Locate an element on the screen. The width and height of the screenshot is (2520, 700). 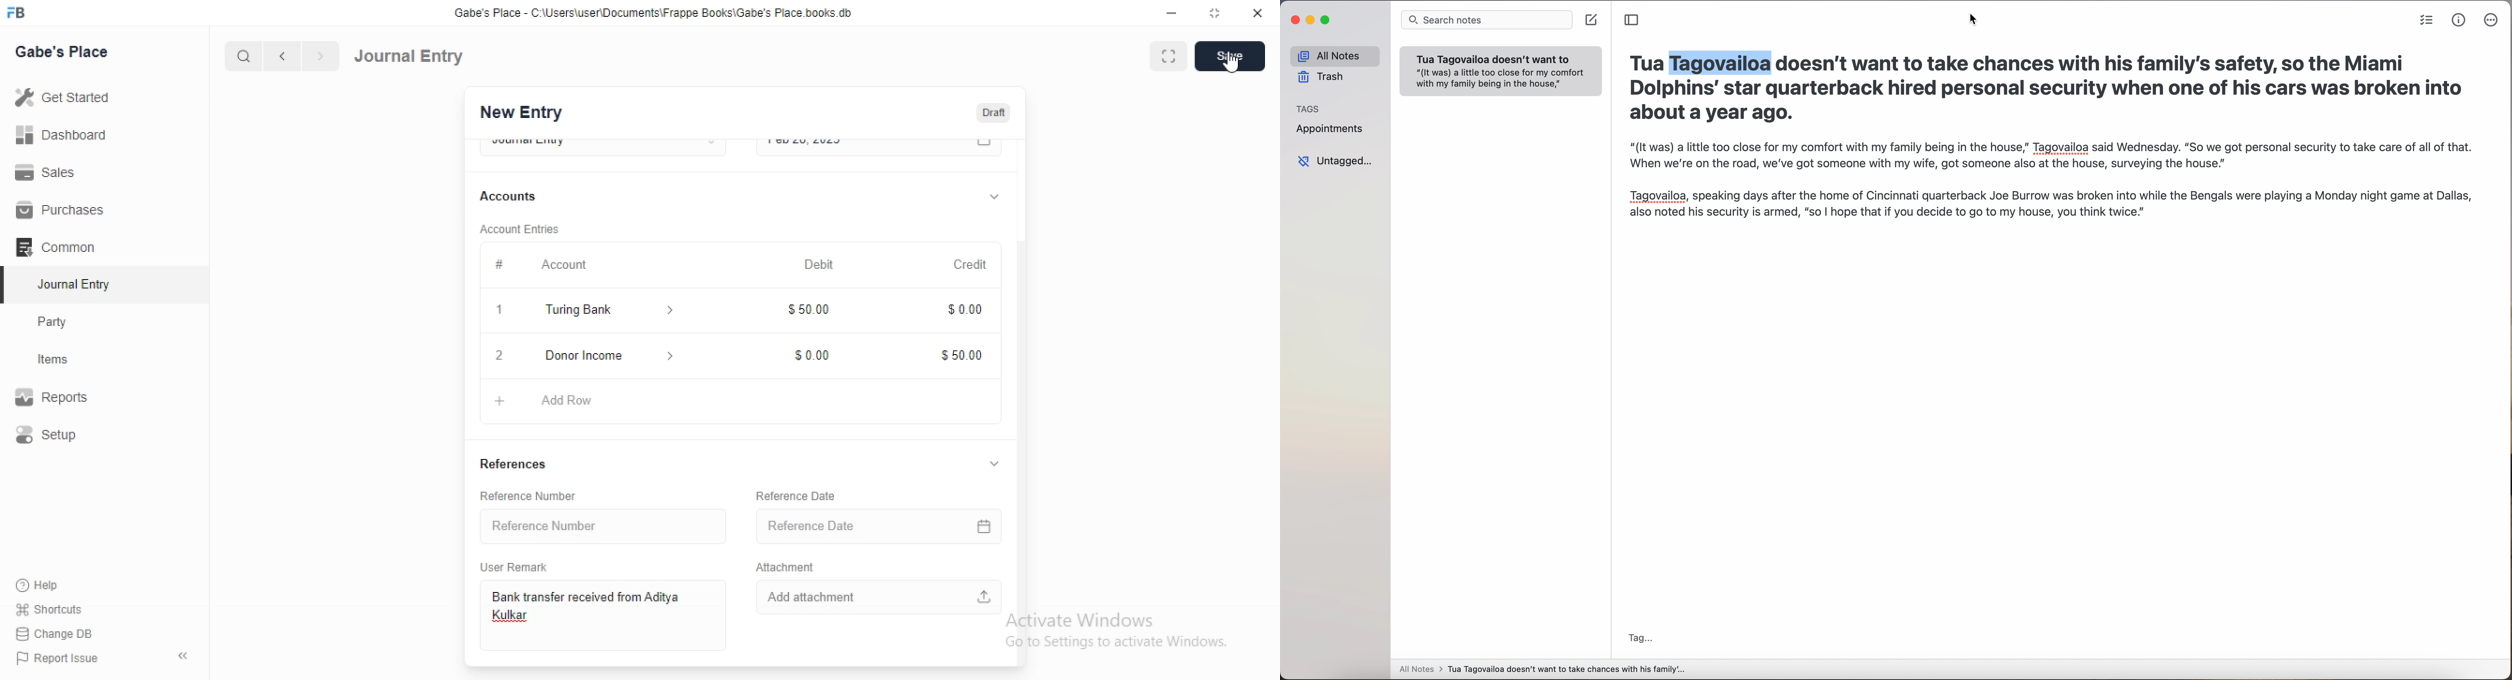
Tua Tagovailoa doesn't want to take chances with his family's safety, so the Miami Dolphins' star quarterback hired personal security when one of his cars was broken into about a year ago. is located at coordinates (2045, 88).